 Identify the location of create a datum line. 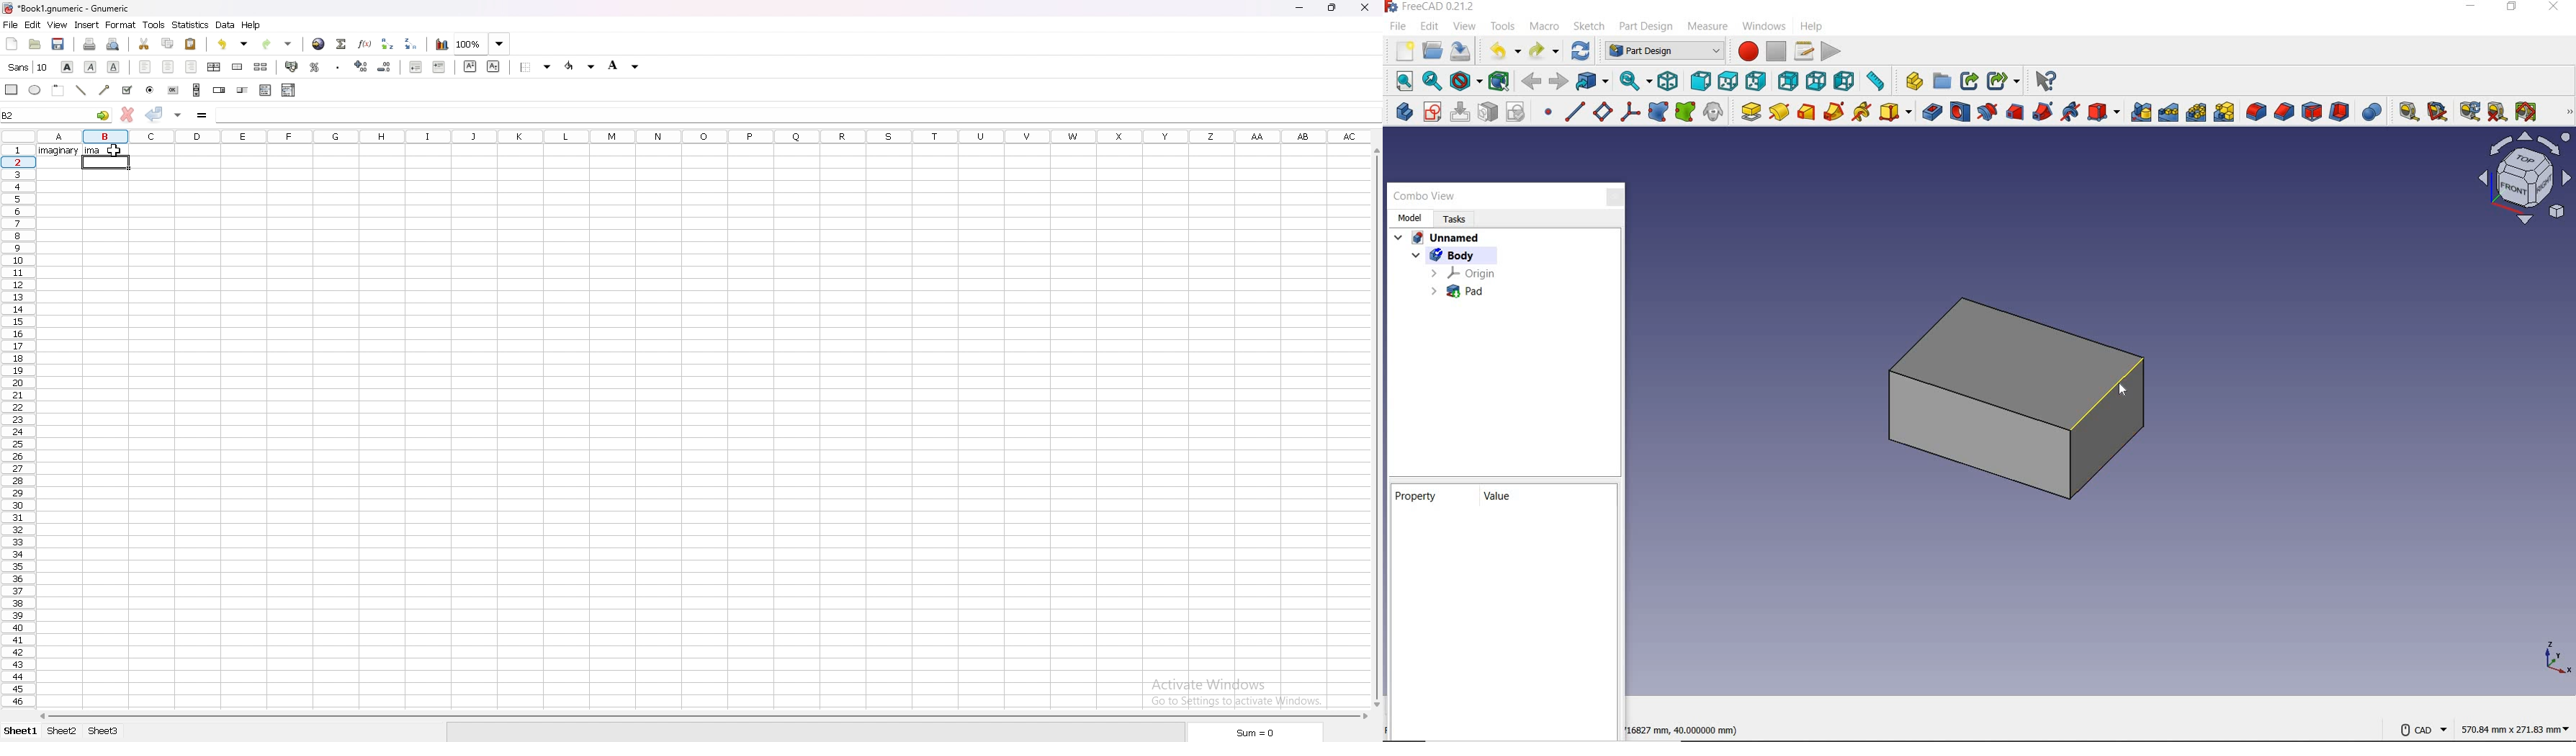
(1575, 112).